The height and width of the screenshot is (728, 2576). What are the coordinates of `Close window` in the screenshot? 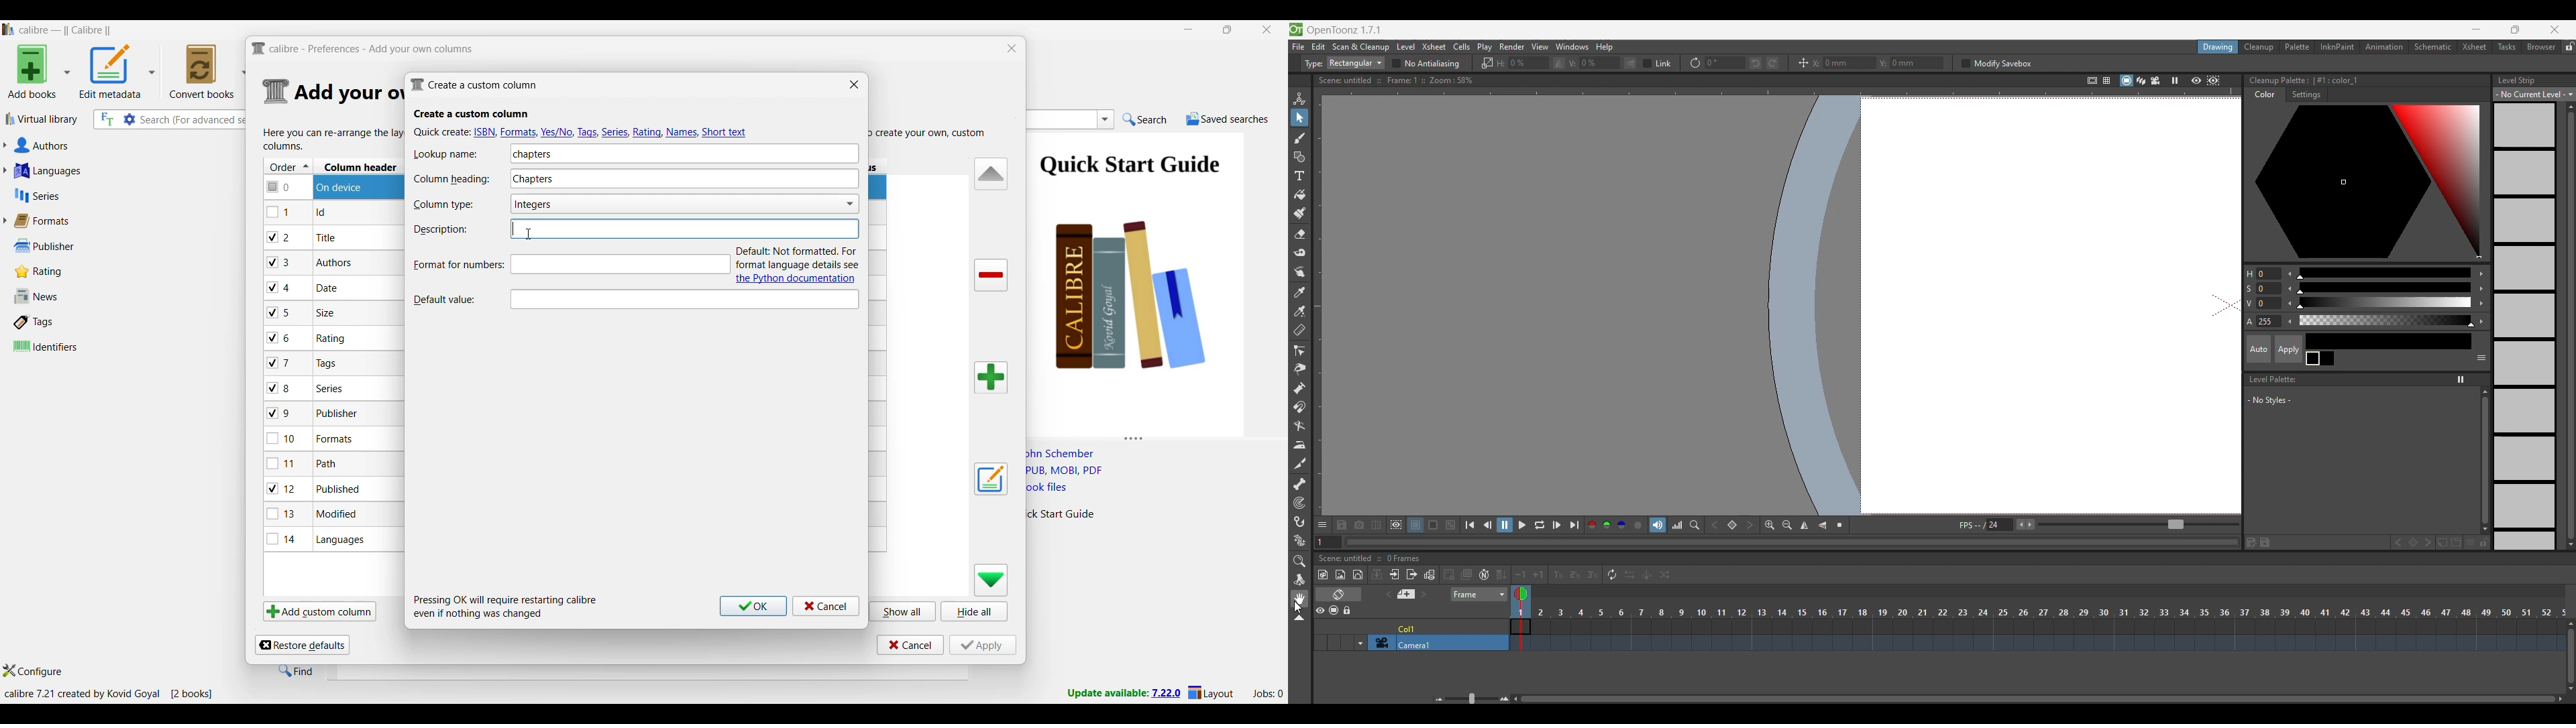 It's located at (1012, 48).